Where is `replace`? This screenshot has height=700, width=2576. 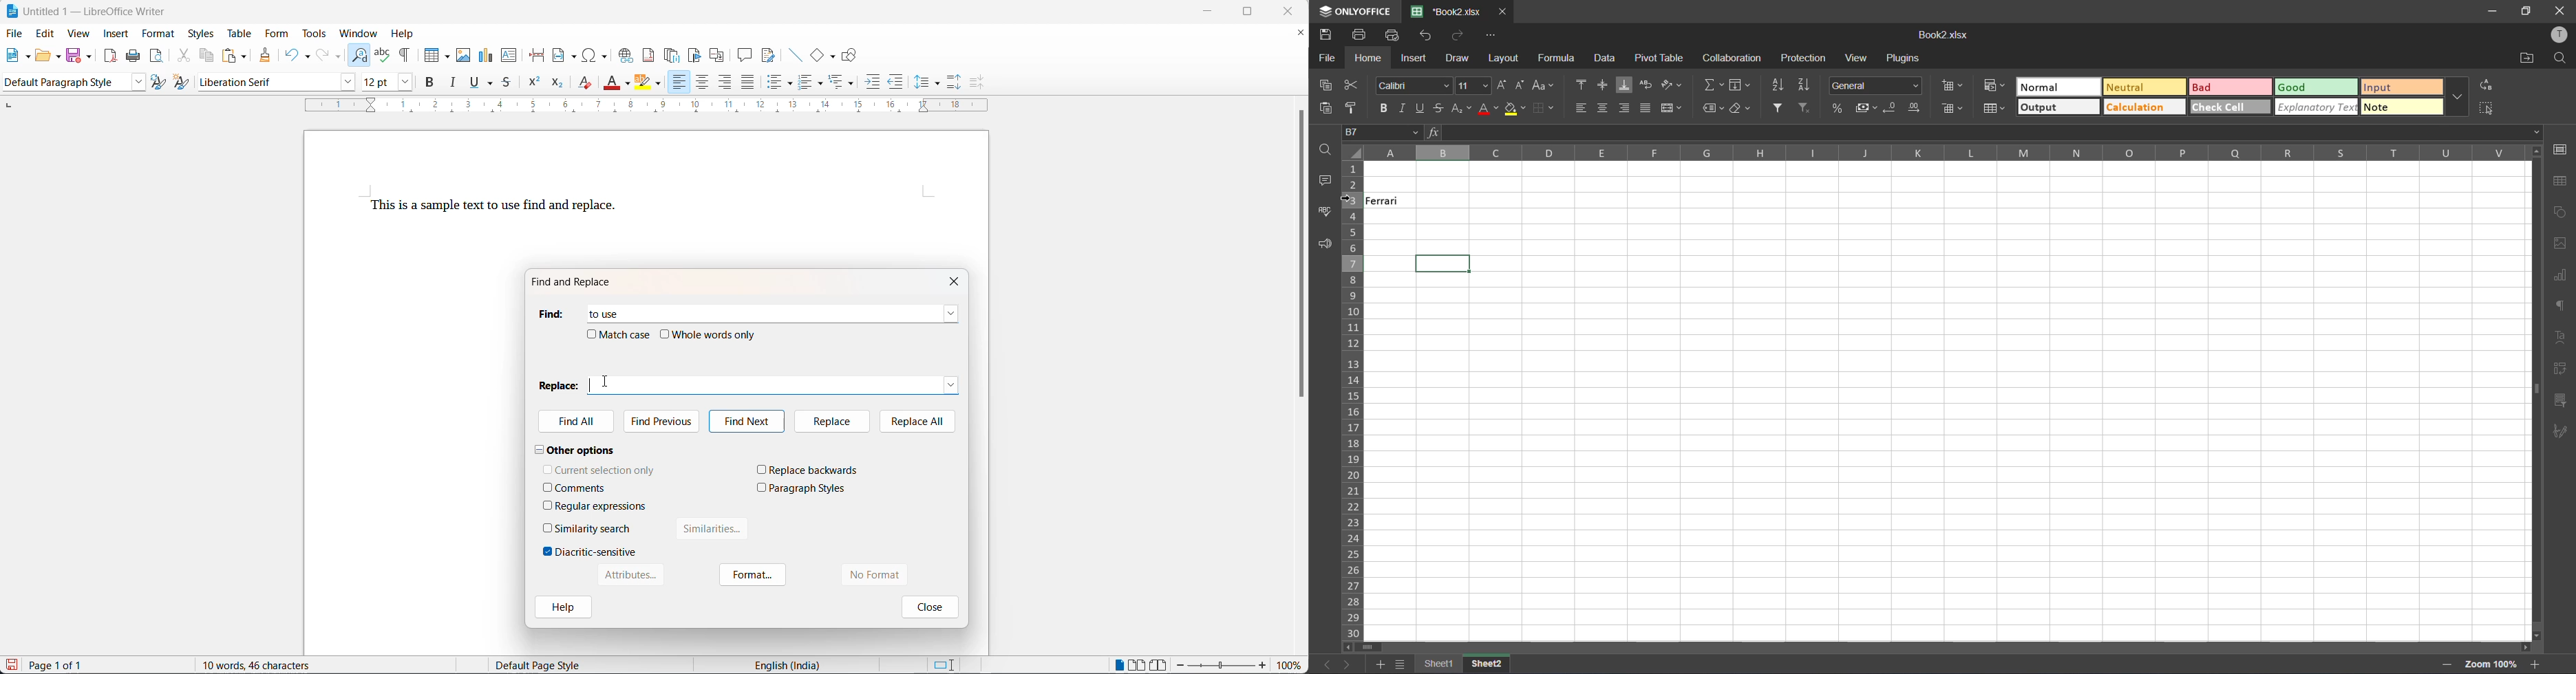 replace is located at coordinates (830, 421).